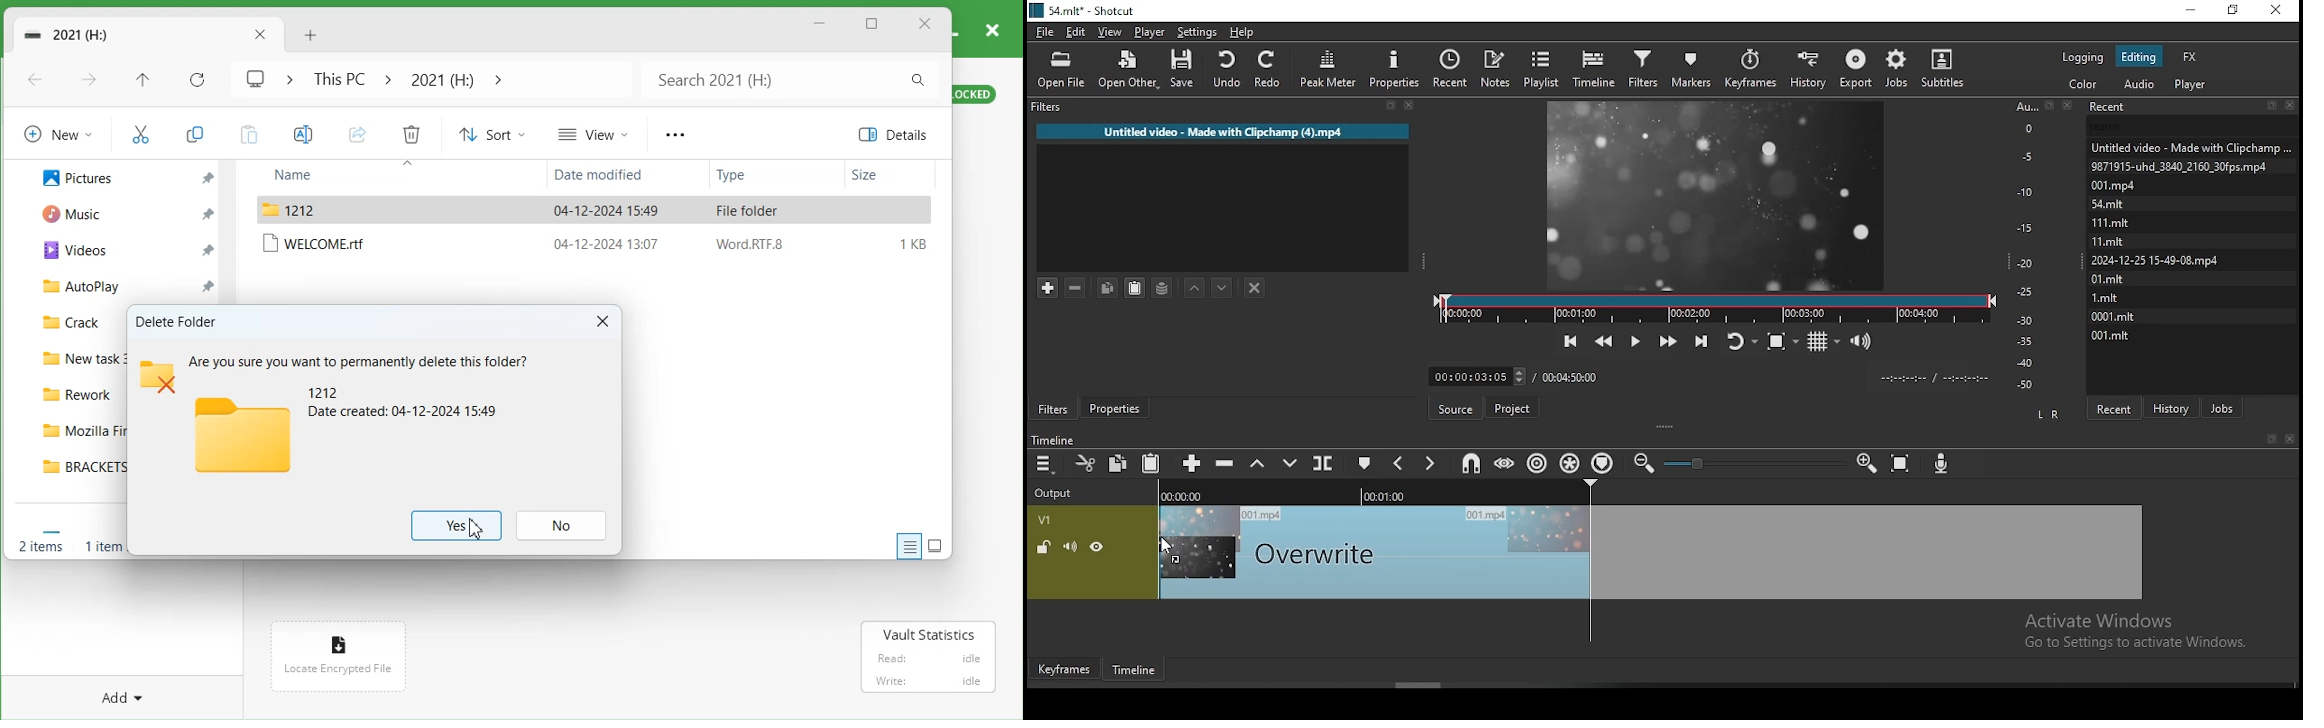 This screenshot has height=728, width=2324. Describe the element at coordinates (1538, 462) in the screenshot. I see `ripple` at that location.